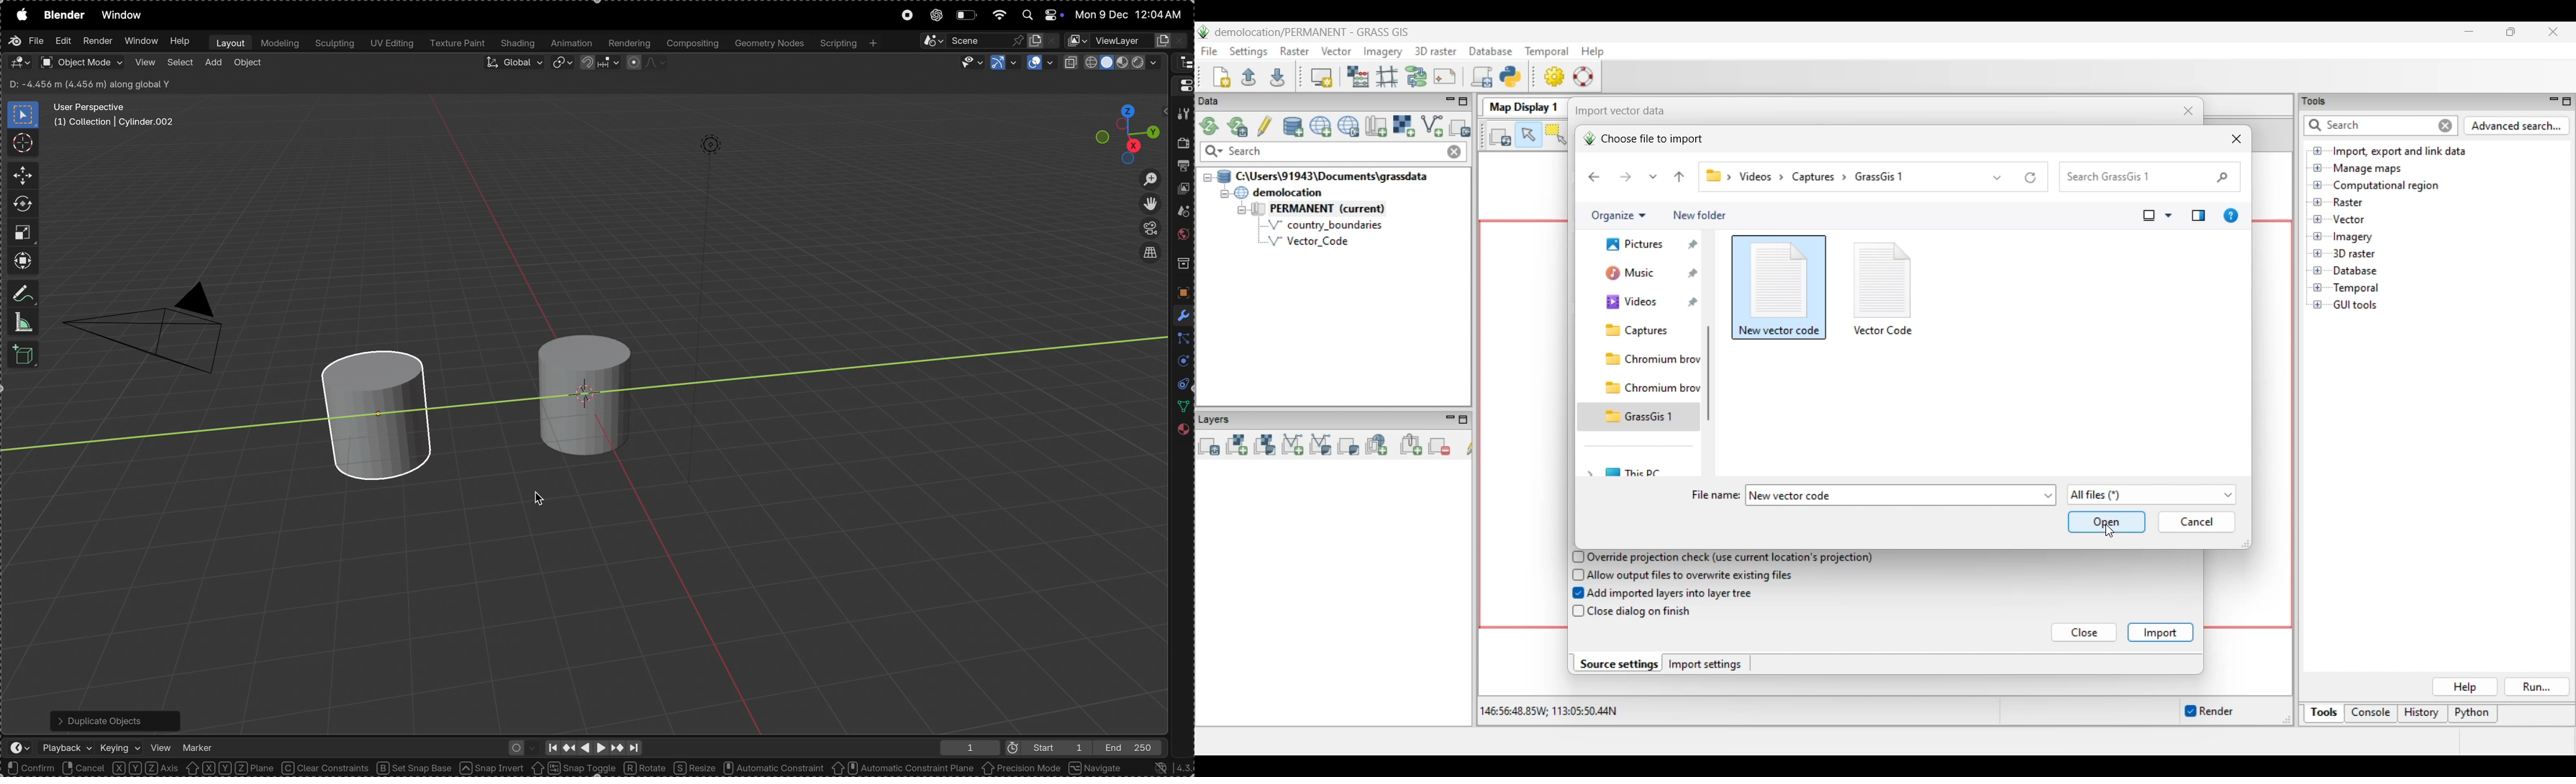 The image size is (2576, 784). Describe the element at coordinates (903, 769) in the screenshot. I see `automatic constraint pane` at that location.